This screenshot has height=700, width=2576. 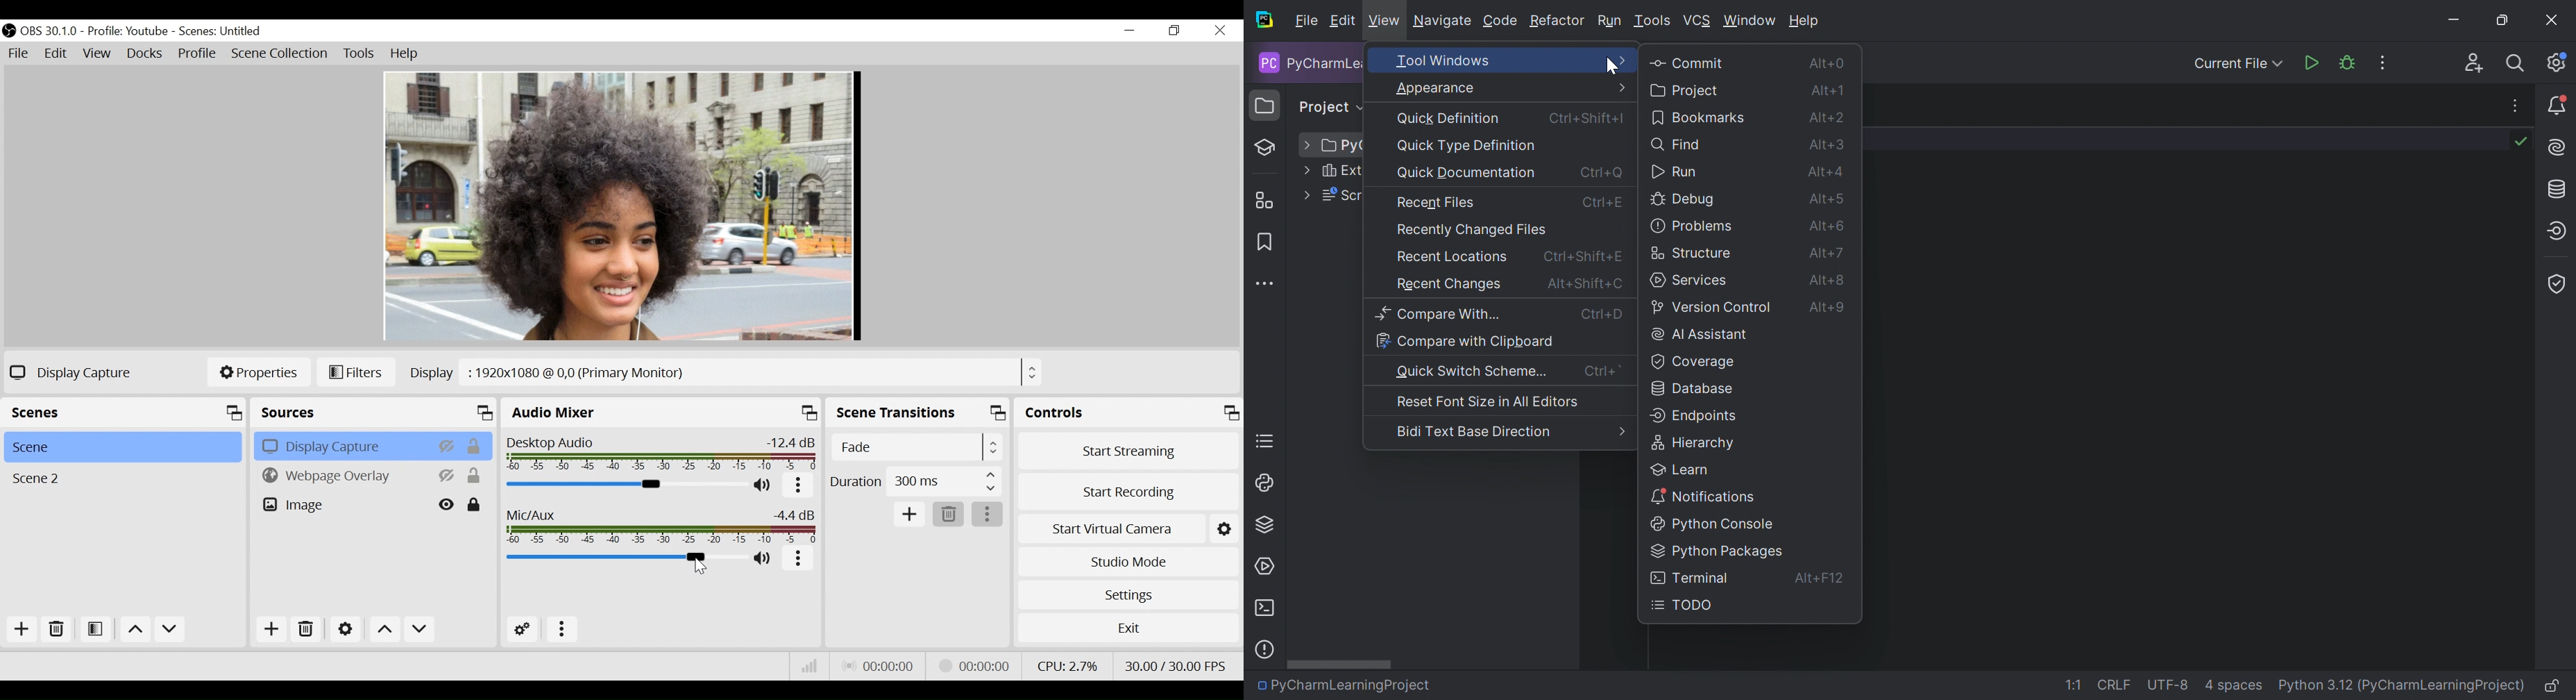 What do you see at coordinates (810, 665) in the screenshot?
I see `Bitrate` at bounding box center [810, 665].